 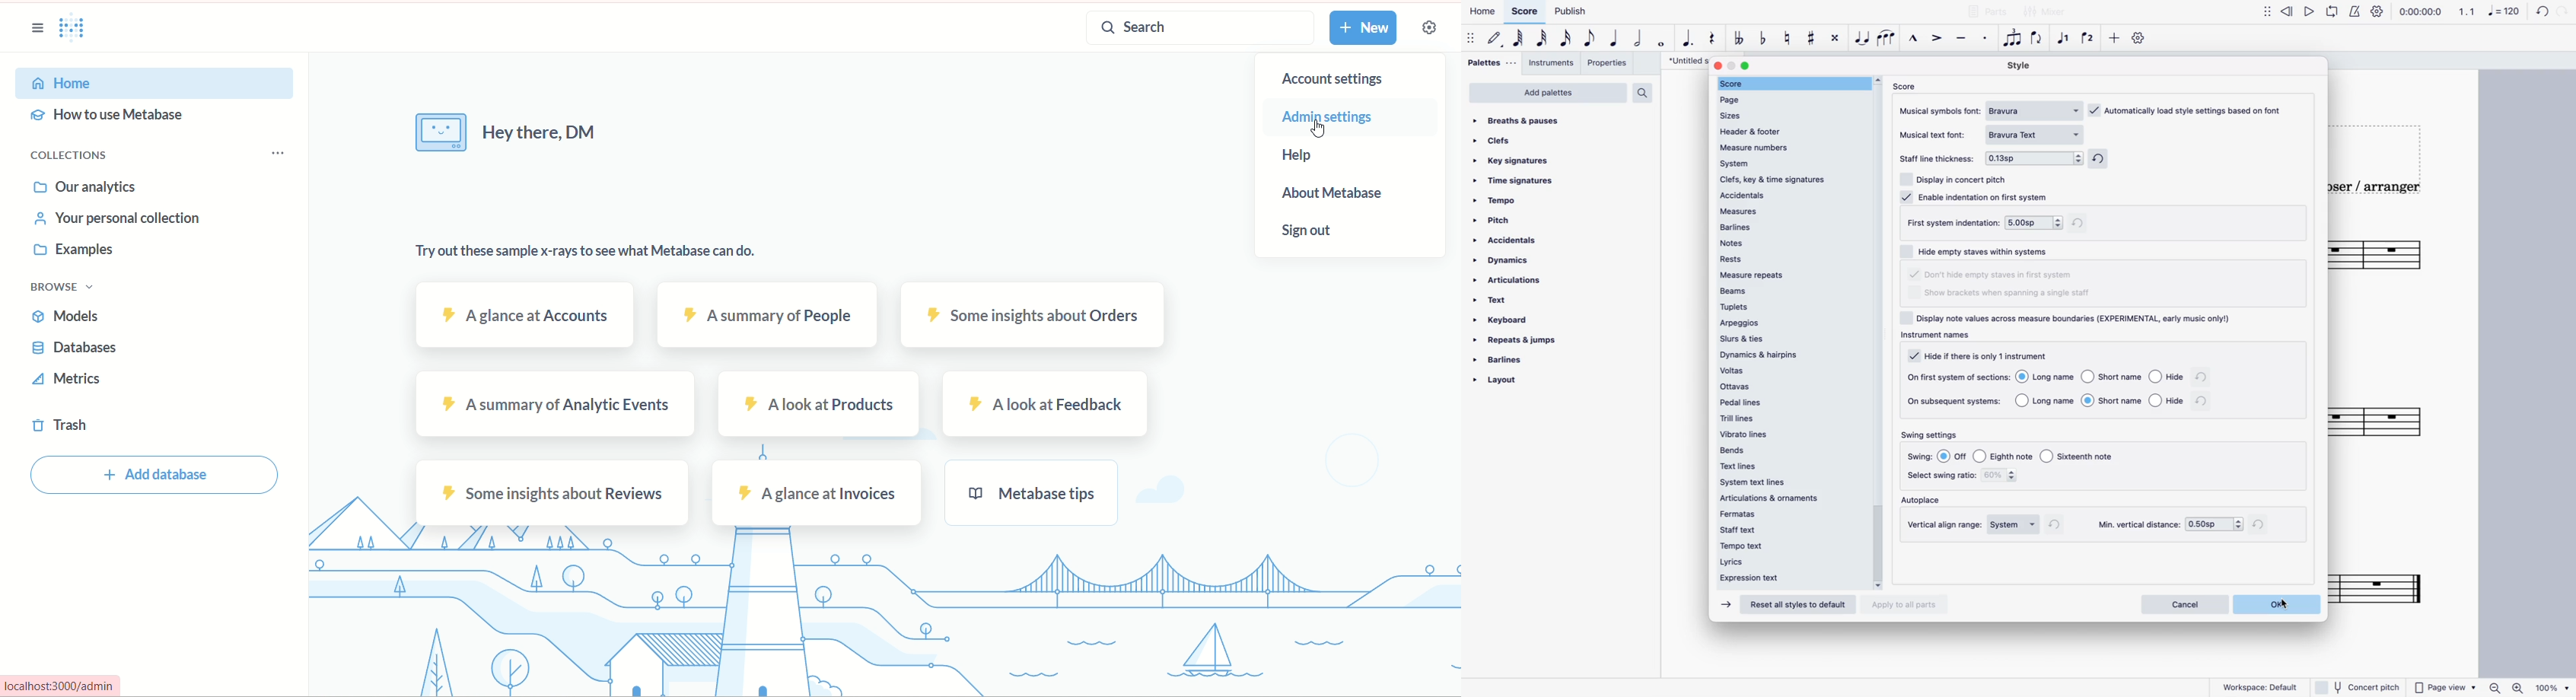 I want to click on notes, so click(x=1788, y=242).